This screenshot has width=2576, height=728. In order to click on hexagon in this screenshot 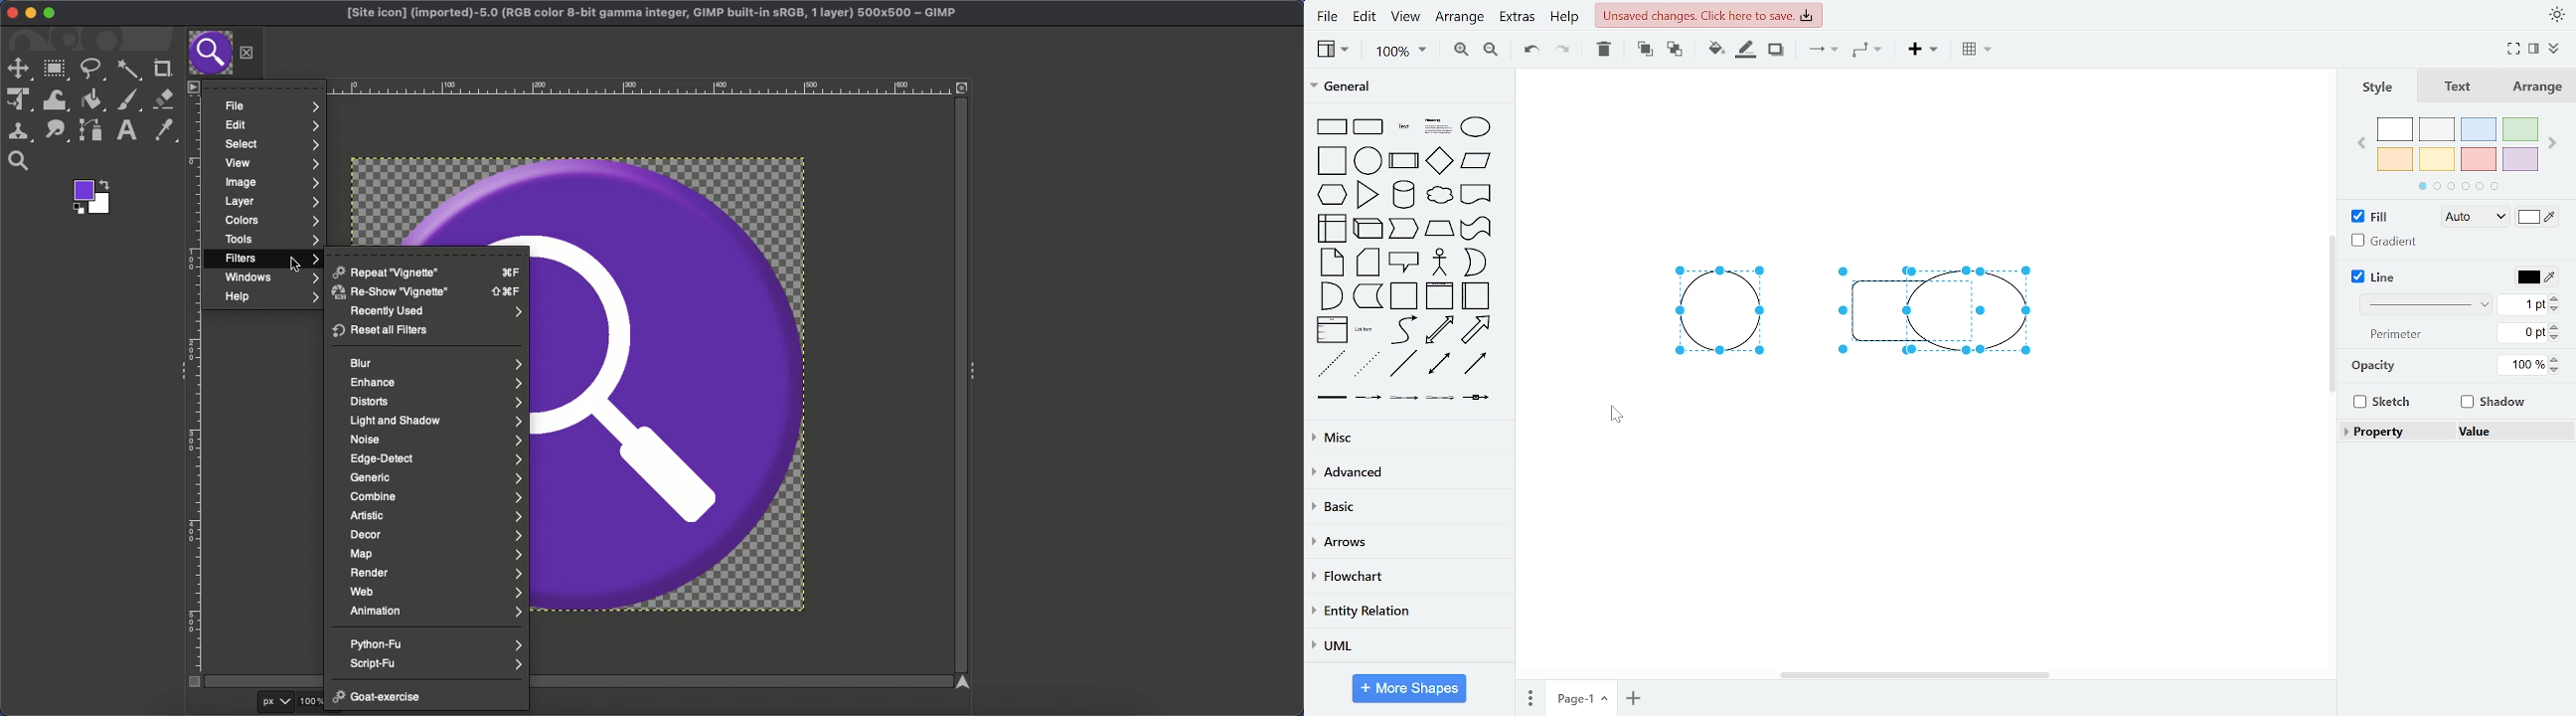, I will do `click(1333, 193)`.